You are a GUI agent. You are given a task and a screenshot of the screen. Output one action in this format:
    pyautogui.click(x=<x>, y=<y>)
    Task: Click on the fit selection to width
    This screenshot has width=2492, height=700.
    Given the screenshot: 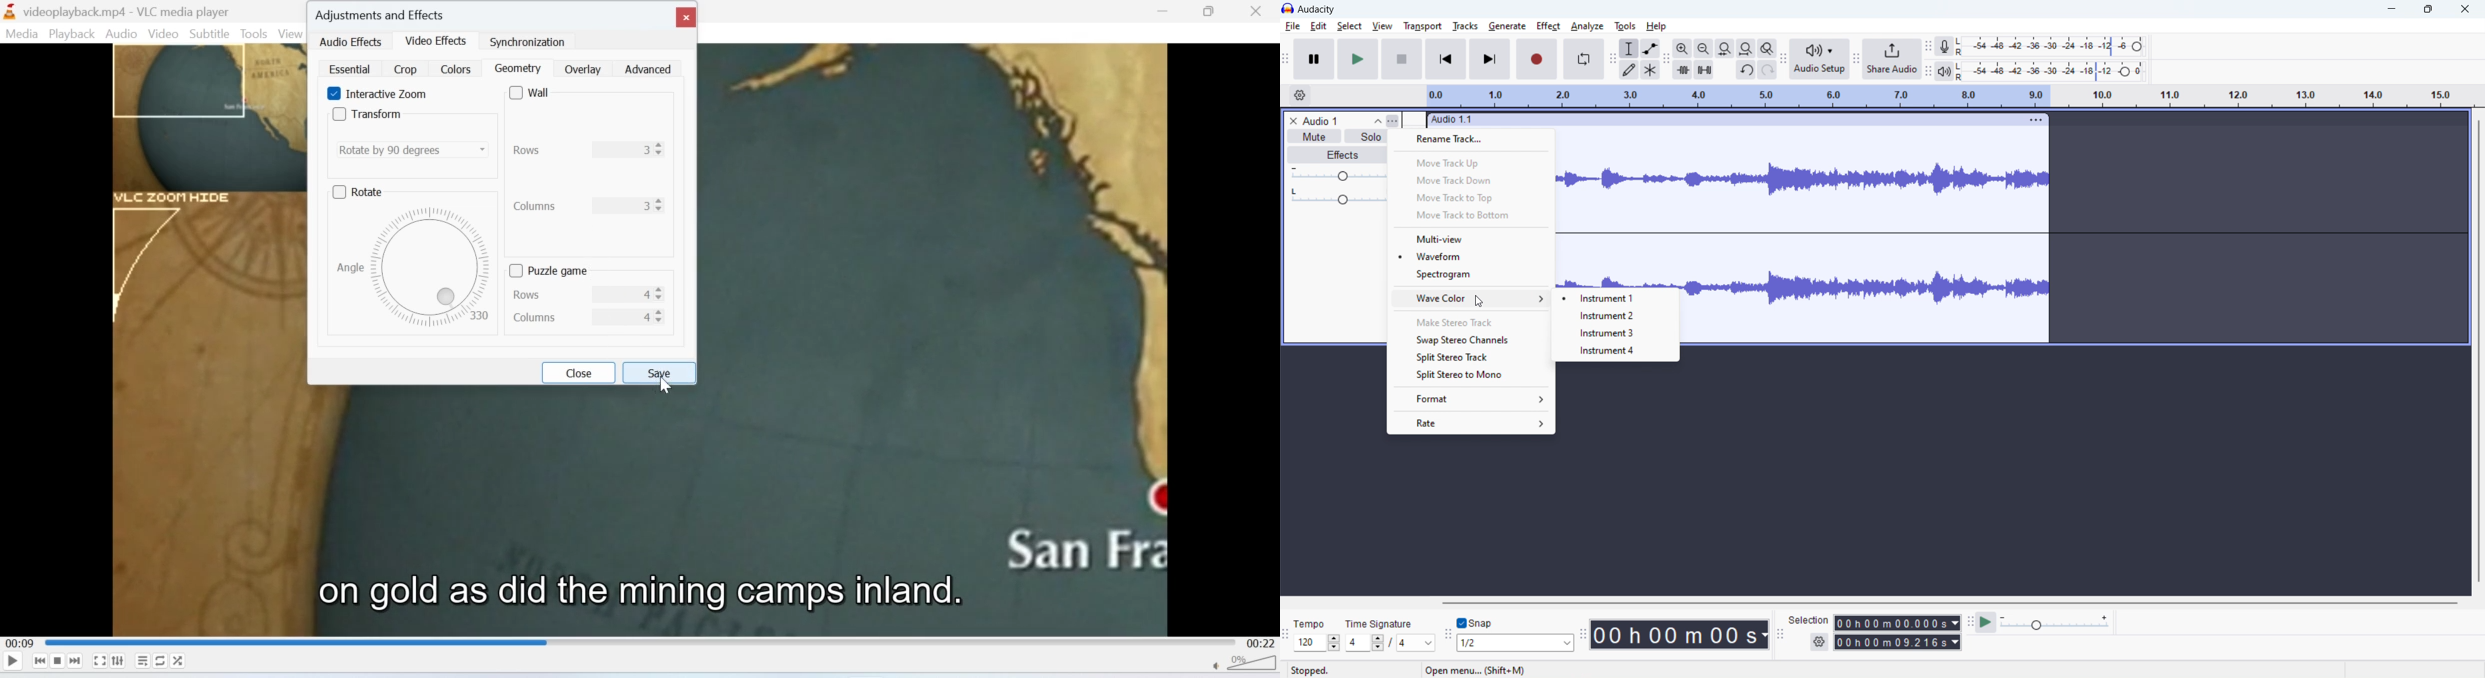 What is the action you would take?
    pyautogui.click(x=1725, y=48)
    